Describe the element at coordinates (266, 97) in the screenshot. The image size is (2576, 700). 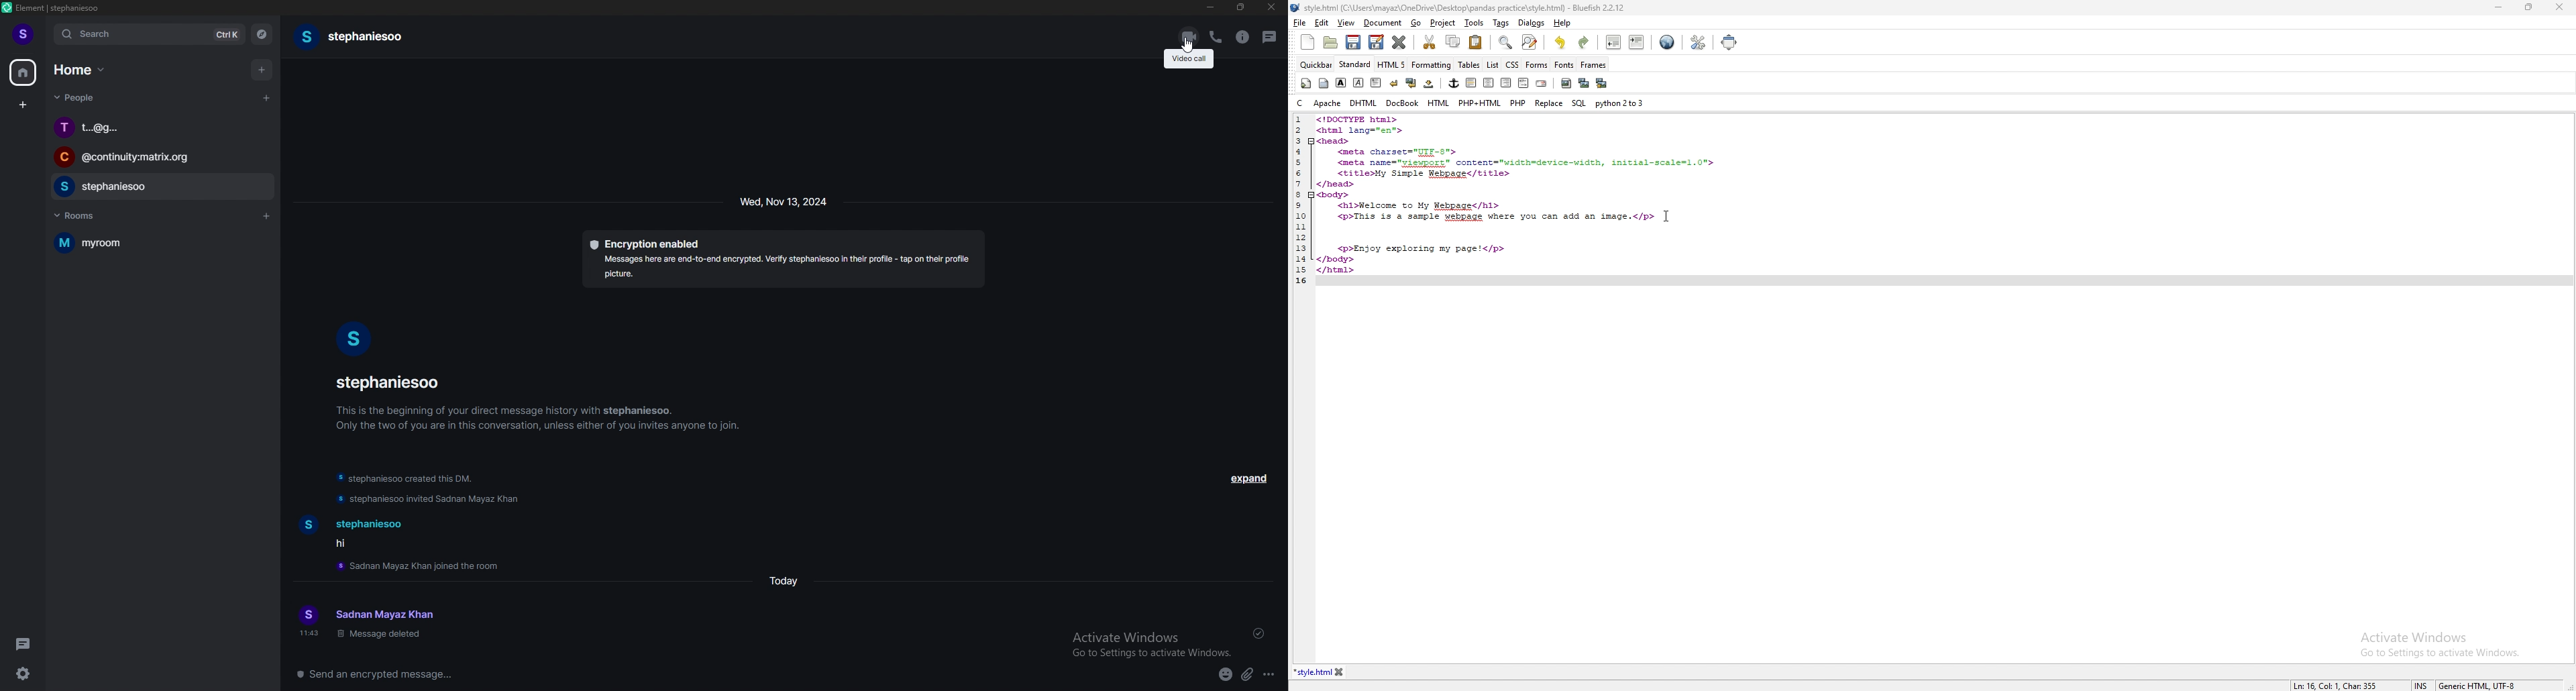
I see `start chat` at that location.